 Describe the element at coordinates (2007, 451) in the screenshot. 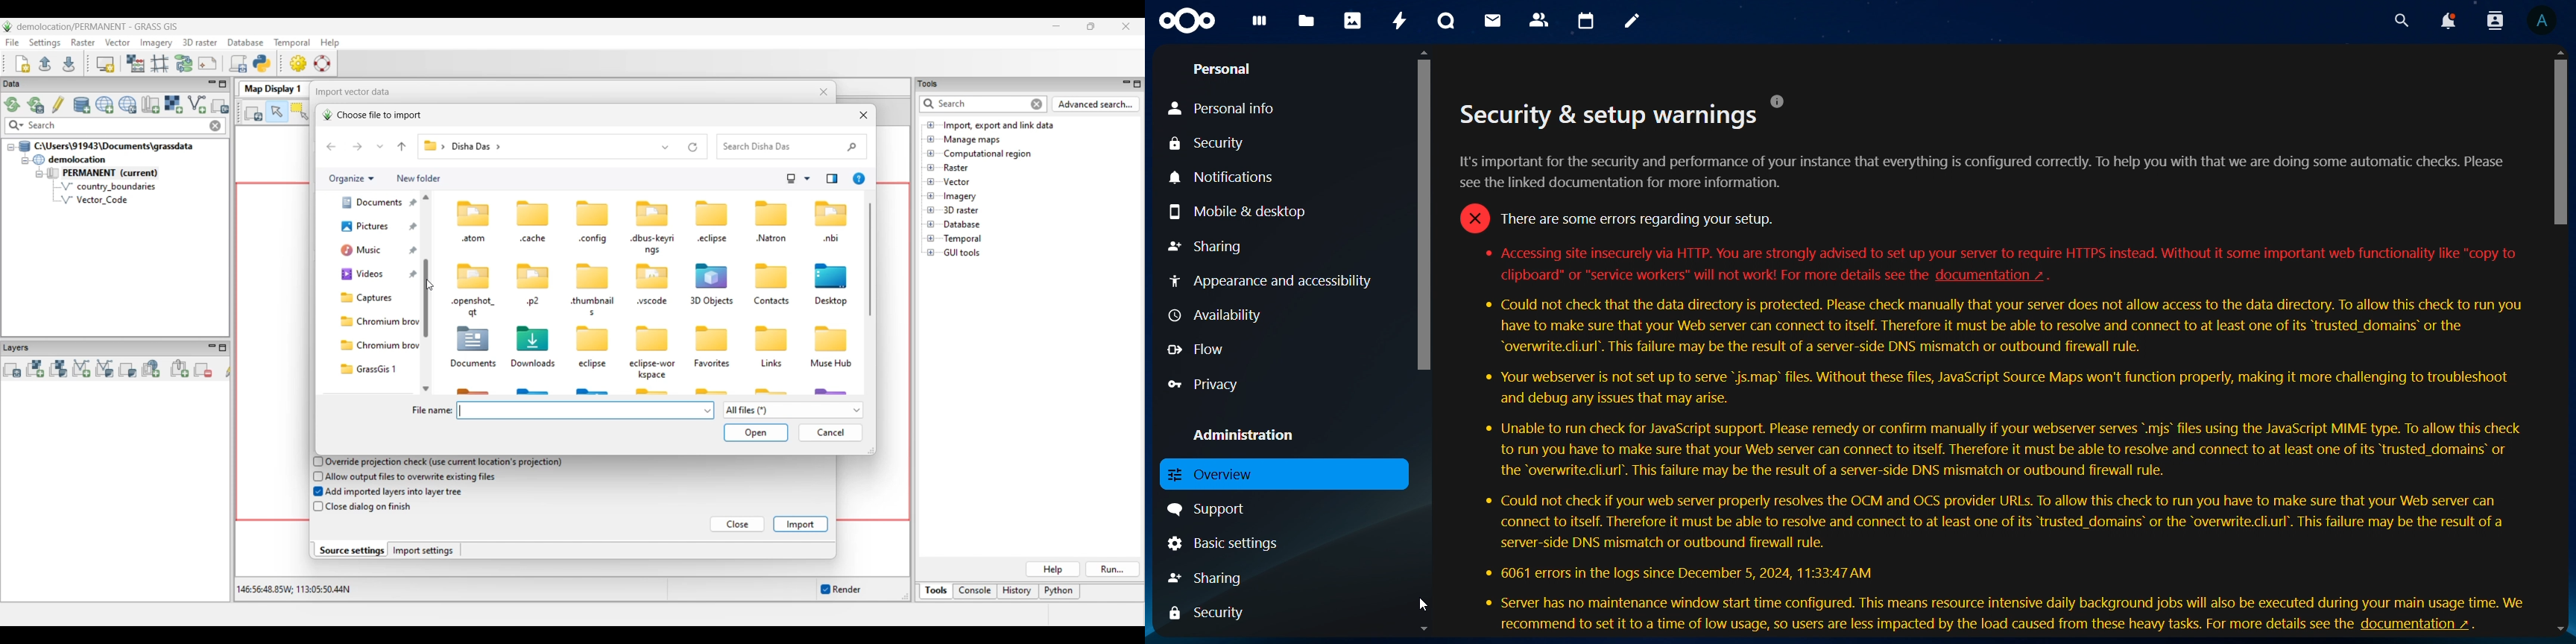

I see `* Unable to run check for JavaScript support. Please remedy or confirm manually if your webserver serves ".mjs’ files using the JavaScript MIME type. To allow this check
to run you have to make sure that your Web server can connect to itself. Therefore it must be able to resolve and connect to at least one of its “trusted_domains™ or
the “overwrite.cli.url’. This failure may be the result of a server-side DNS mismatch or outbound firewall rule.` at that location.